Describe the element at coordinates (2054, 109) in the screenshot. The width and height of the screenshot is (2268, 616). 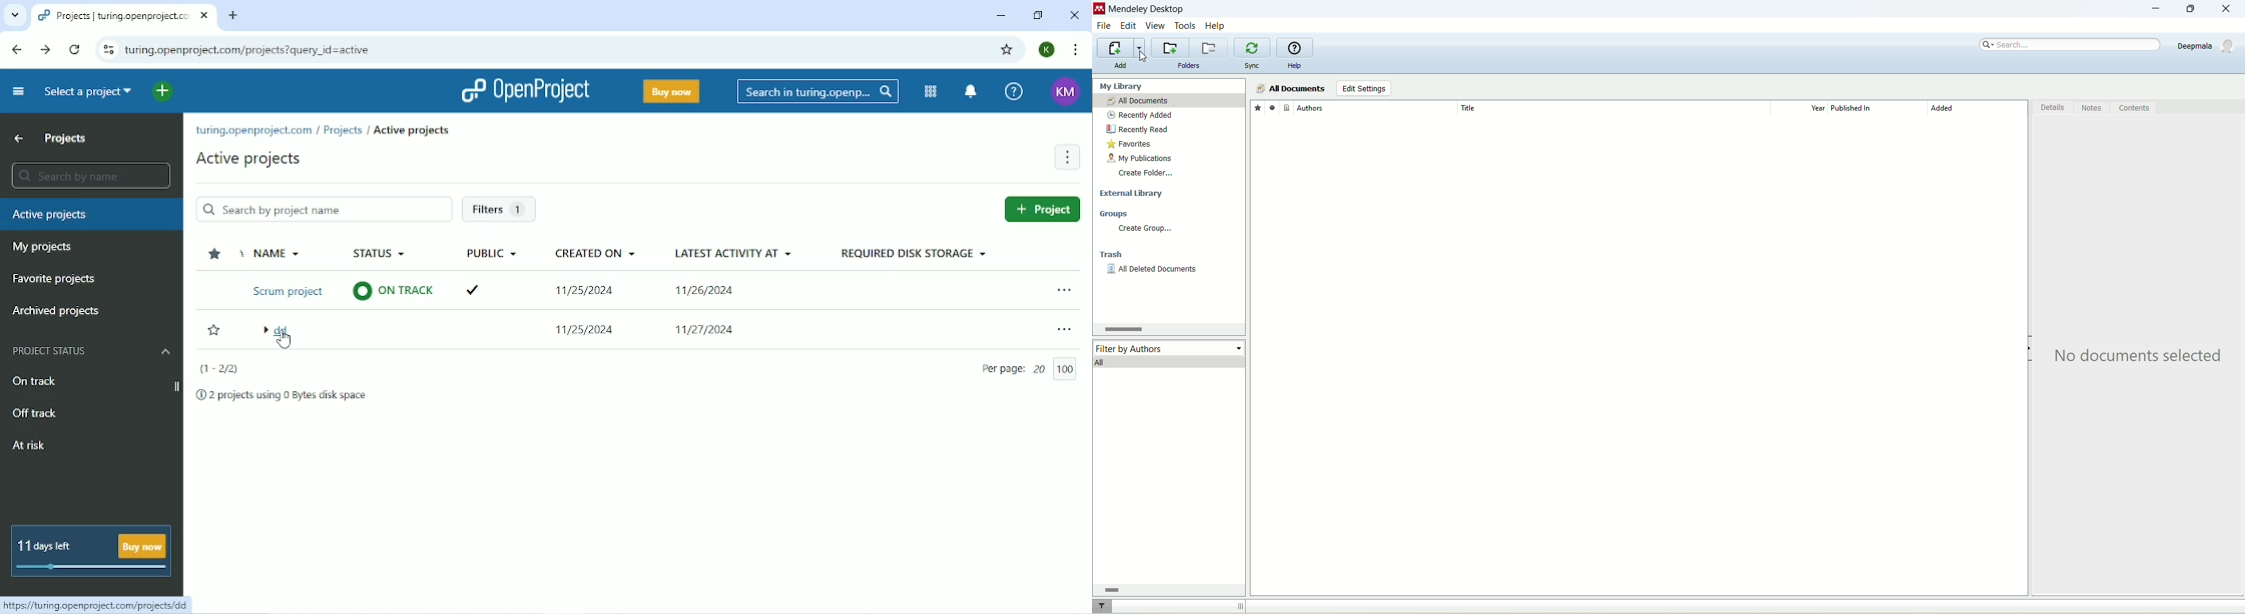
I see `details` at that location.